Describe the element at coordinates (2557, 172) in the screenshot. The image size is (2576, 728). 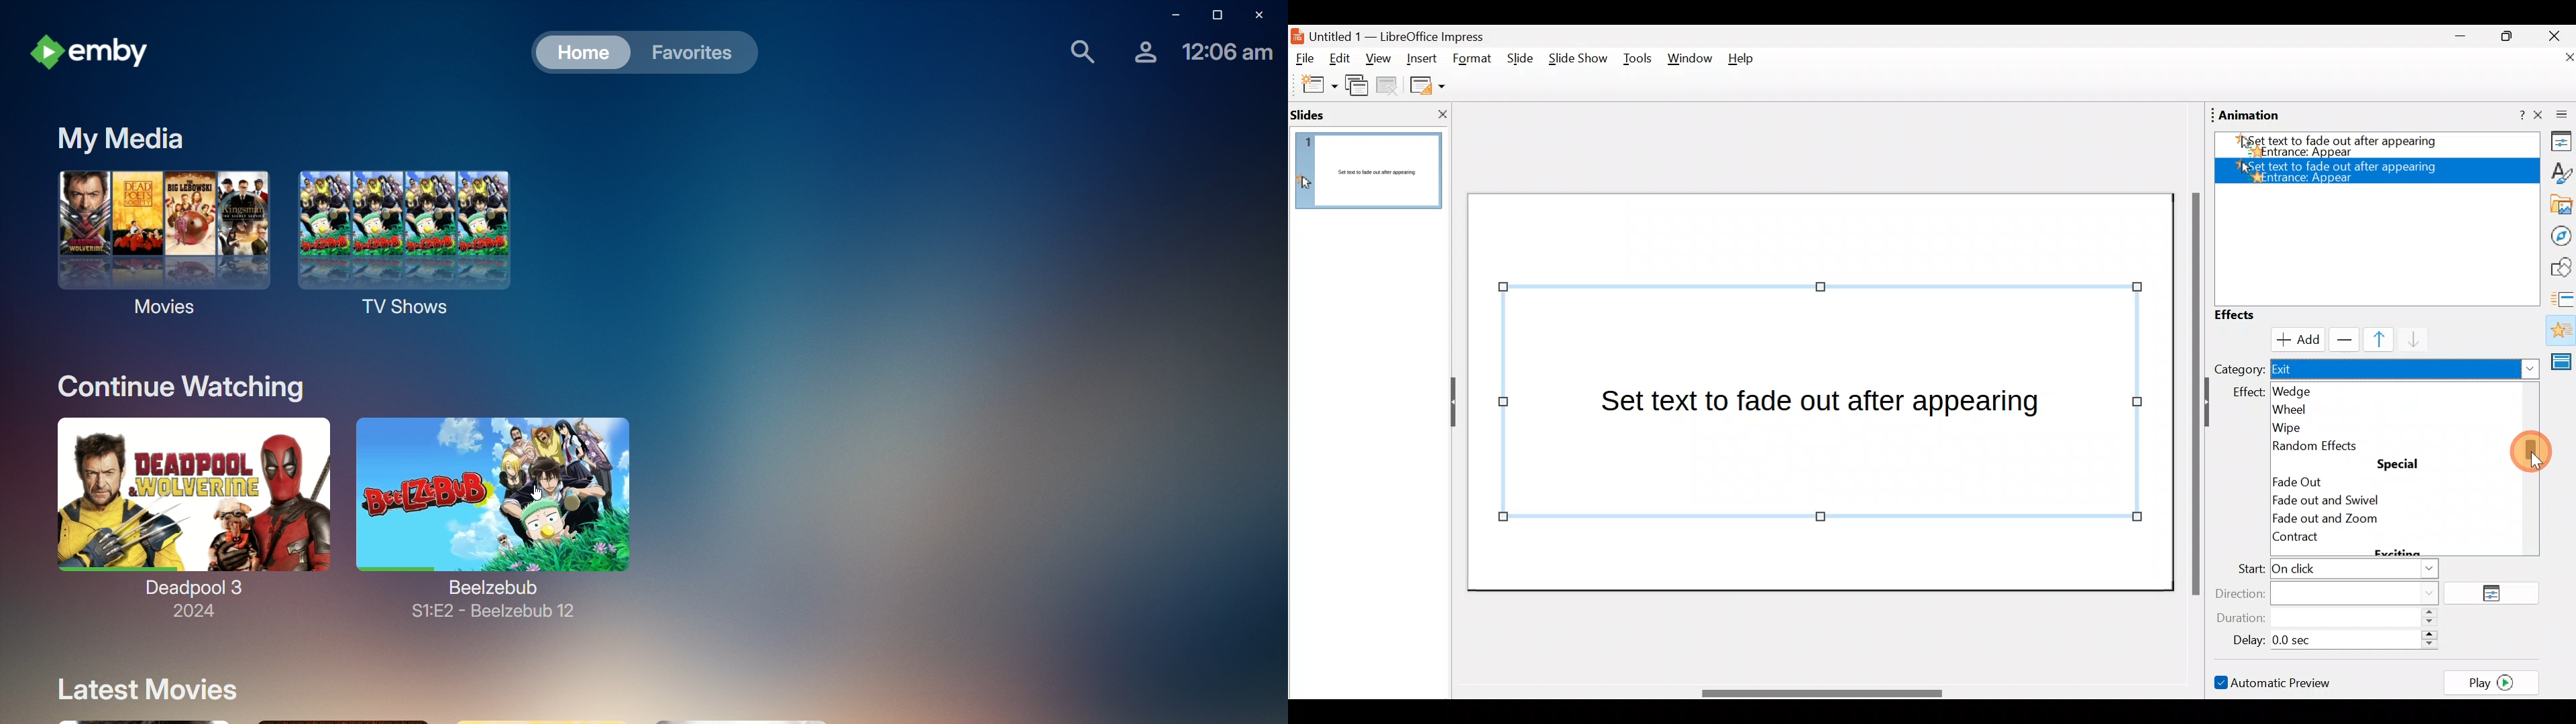
I see `Style` at that location.